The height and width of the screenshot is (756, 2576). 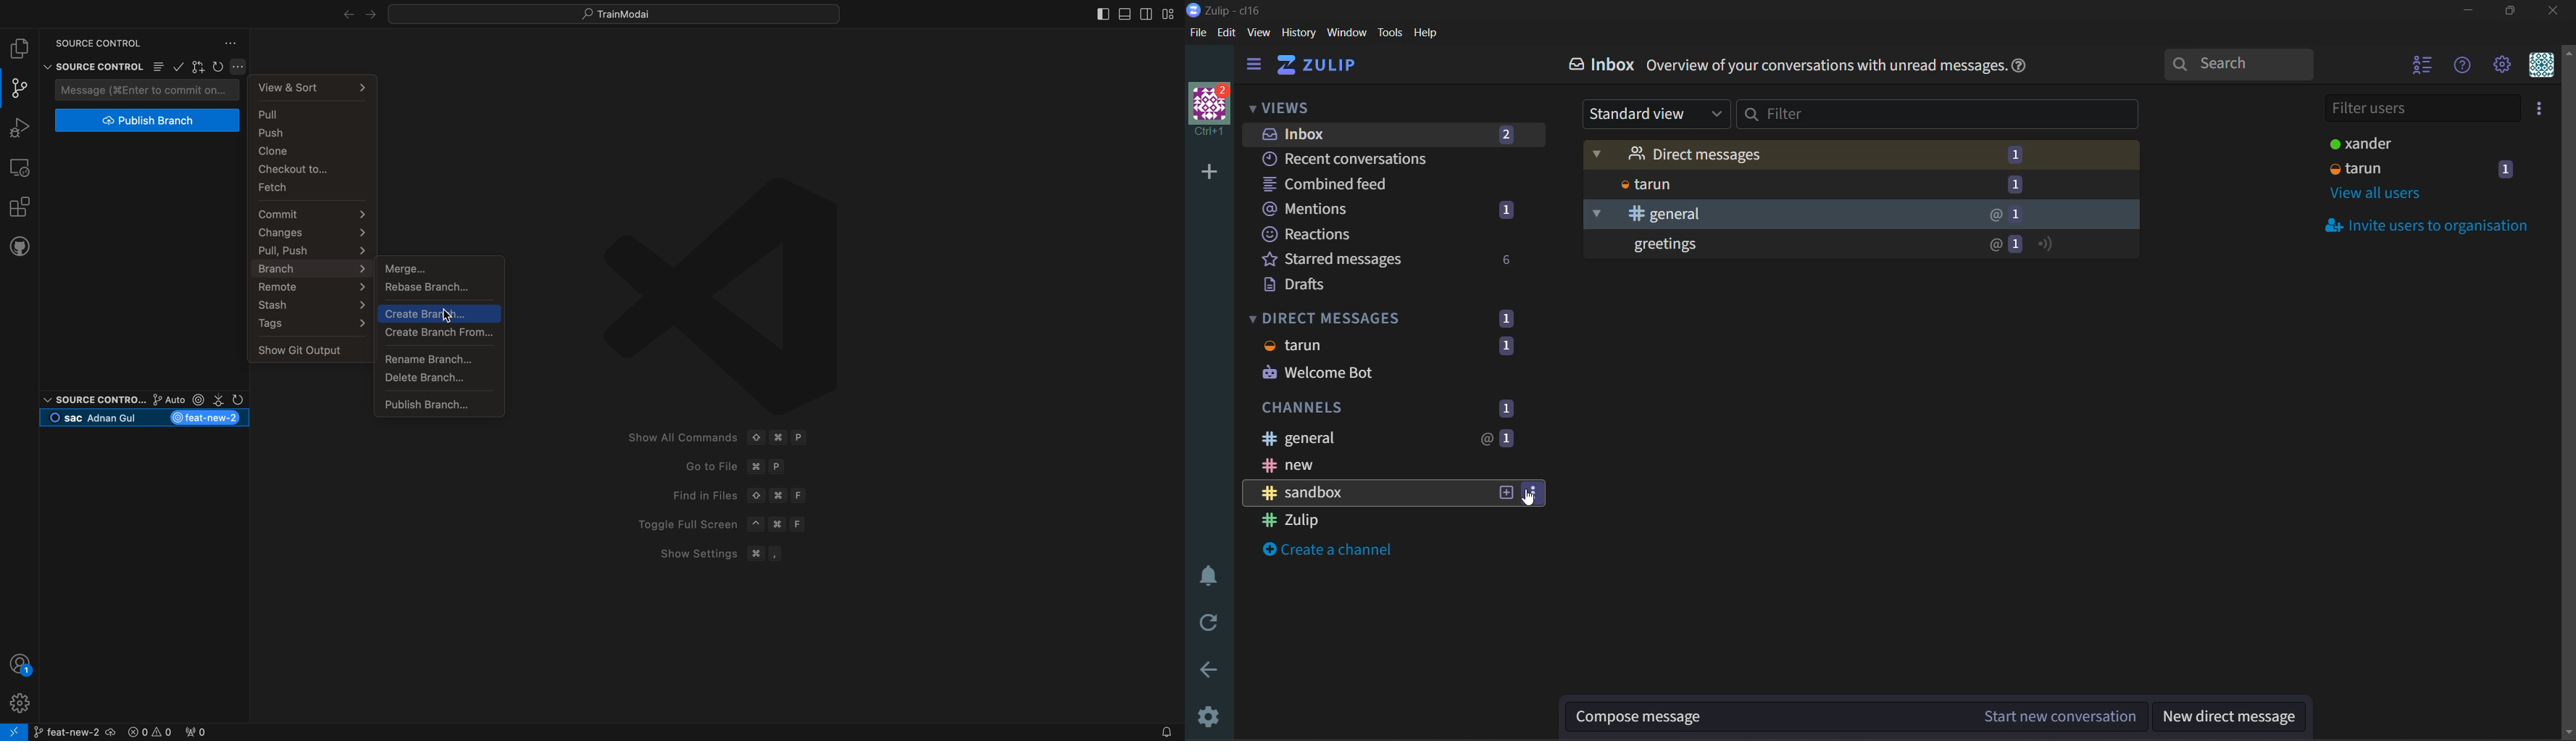 I want to click on hide user list, so click(x=2419, y=68).